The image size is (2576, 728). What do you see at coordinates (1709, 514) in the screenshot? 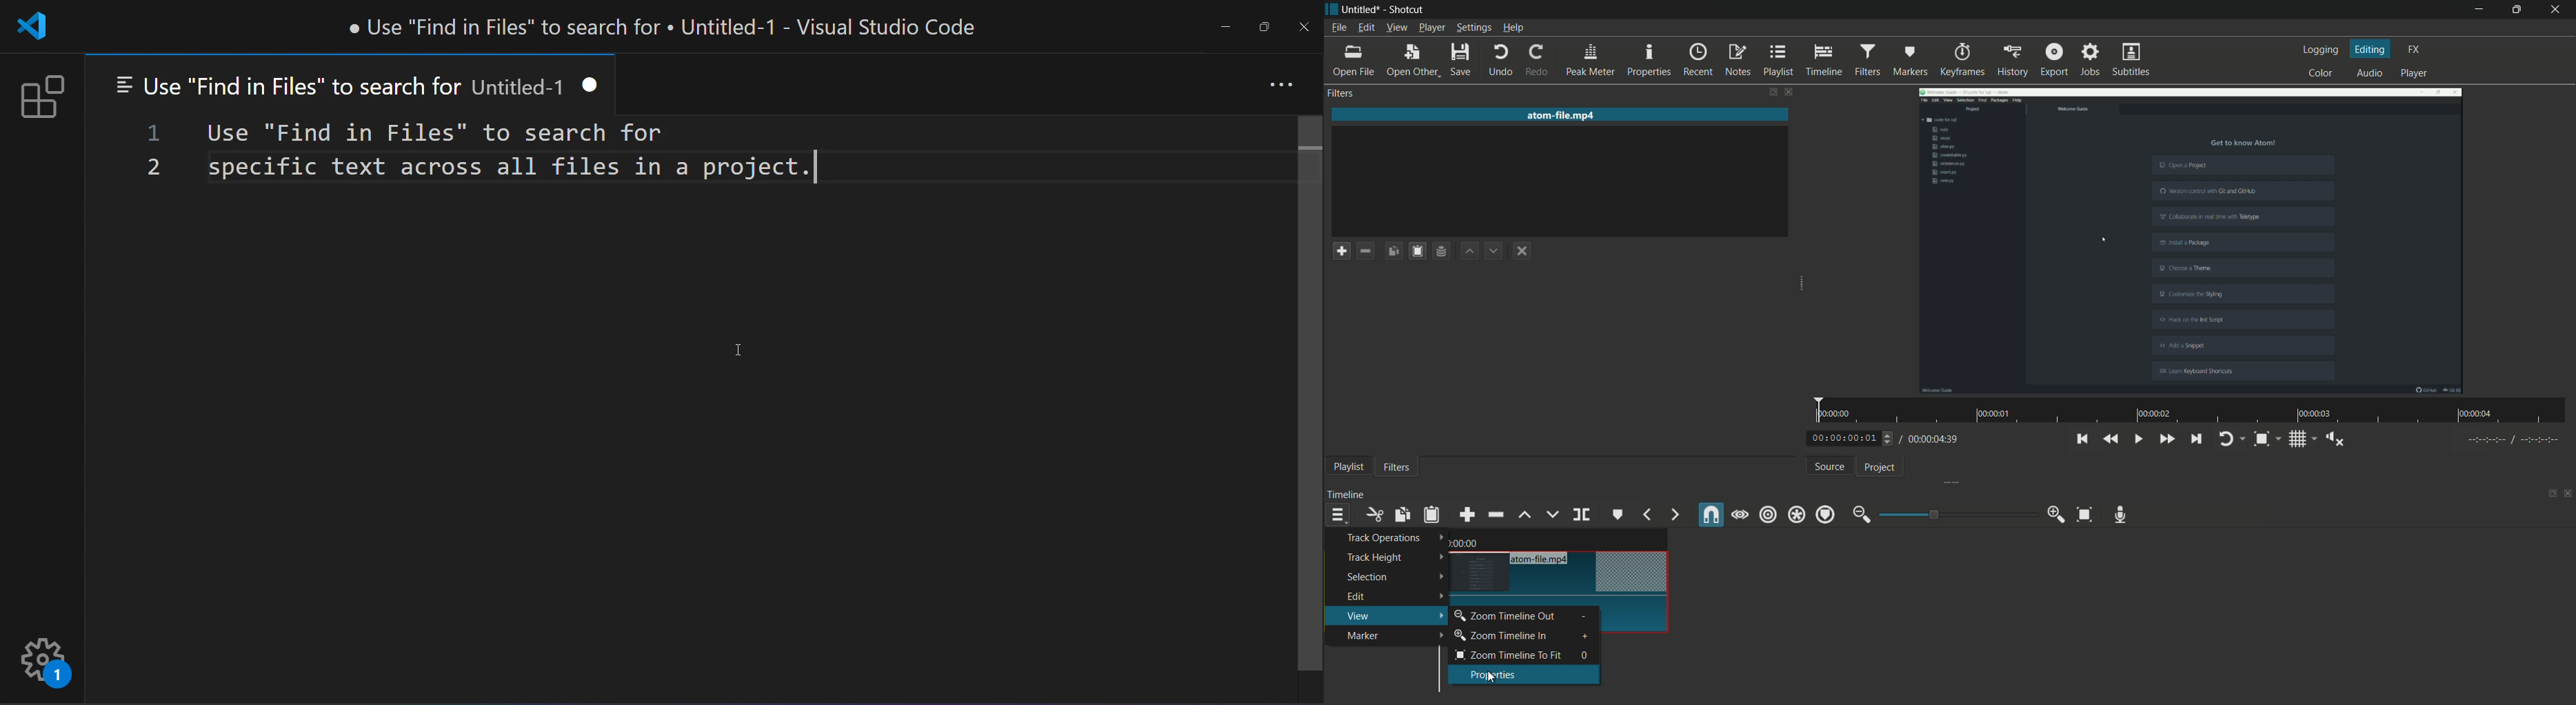
I see `snap` at bounding box center [1709, 514].